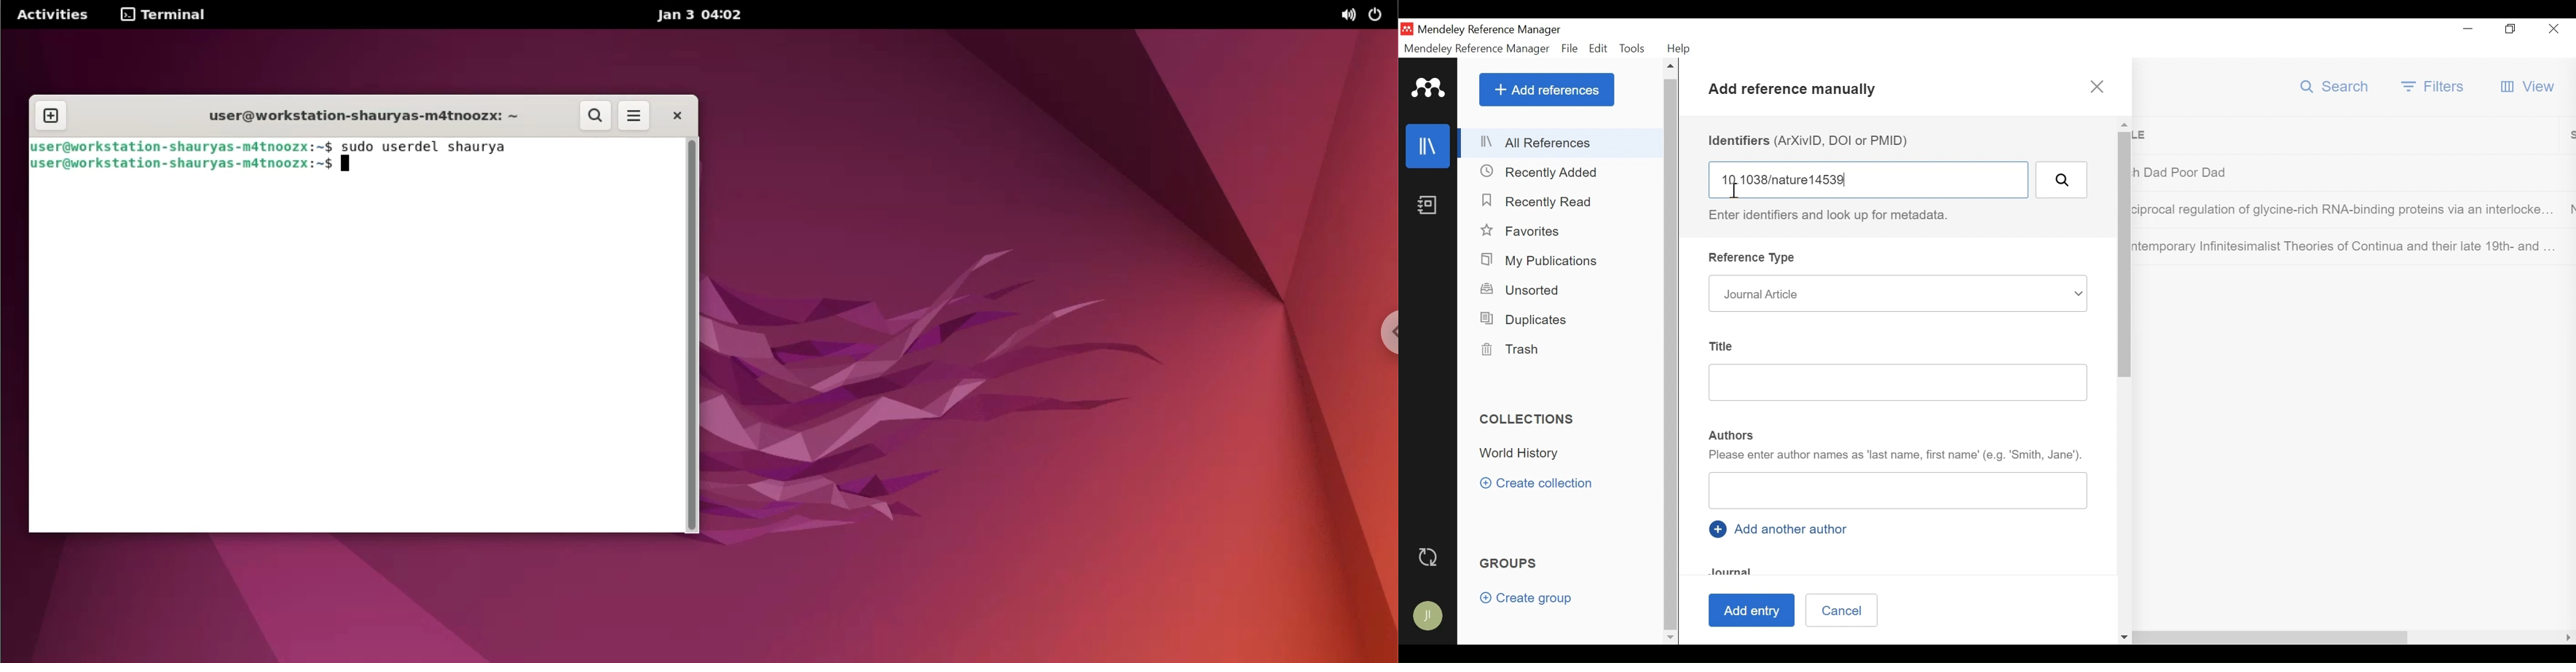 Image resolution: width=2576 pixels, height=672 pixels. What do you see at coordinates (2335, 87) in the screenshot?
I see `Search` at bounding box center [2335, 87].